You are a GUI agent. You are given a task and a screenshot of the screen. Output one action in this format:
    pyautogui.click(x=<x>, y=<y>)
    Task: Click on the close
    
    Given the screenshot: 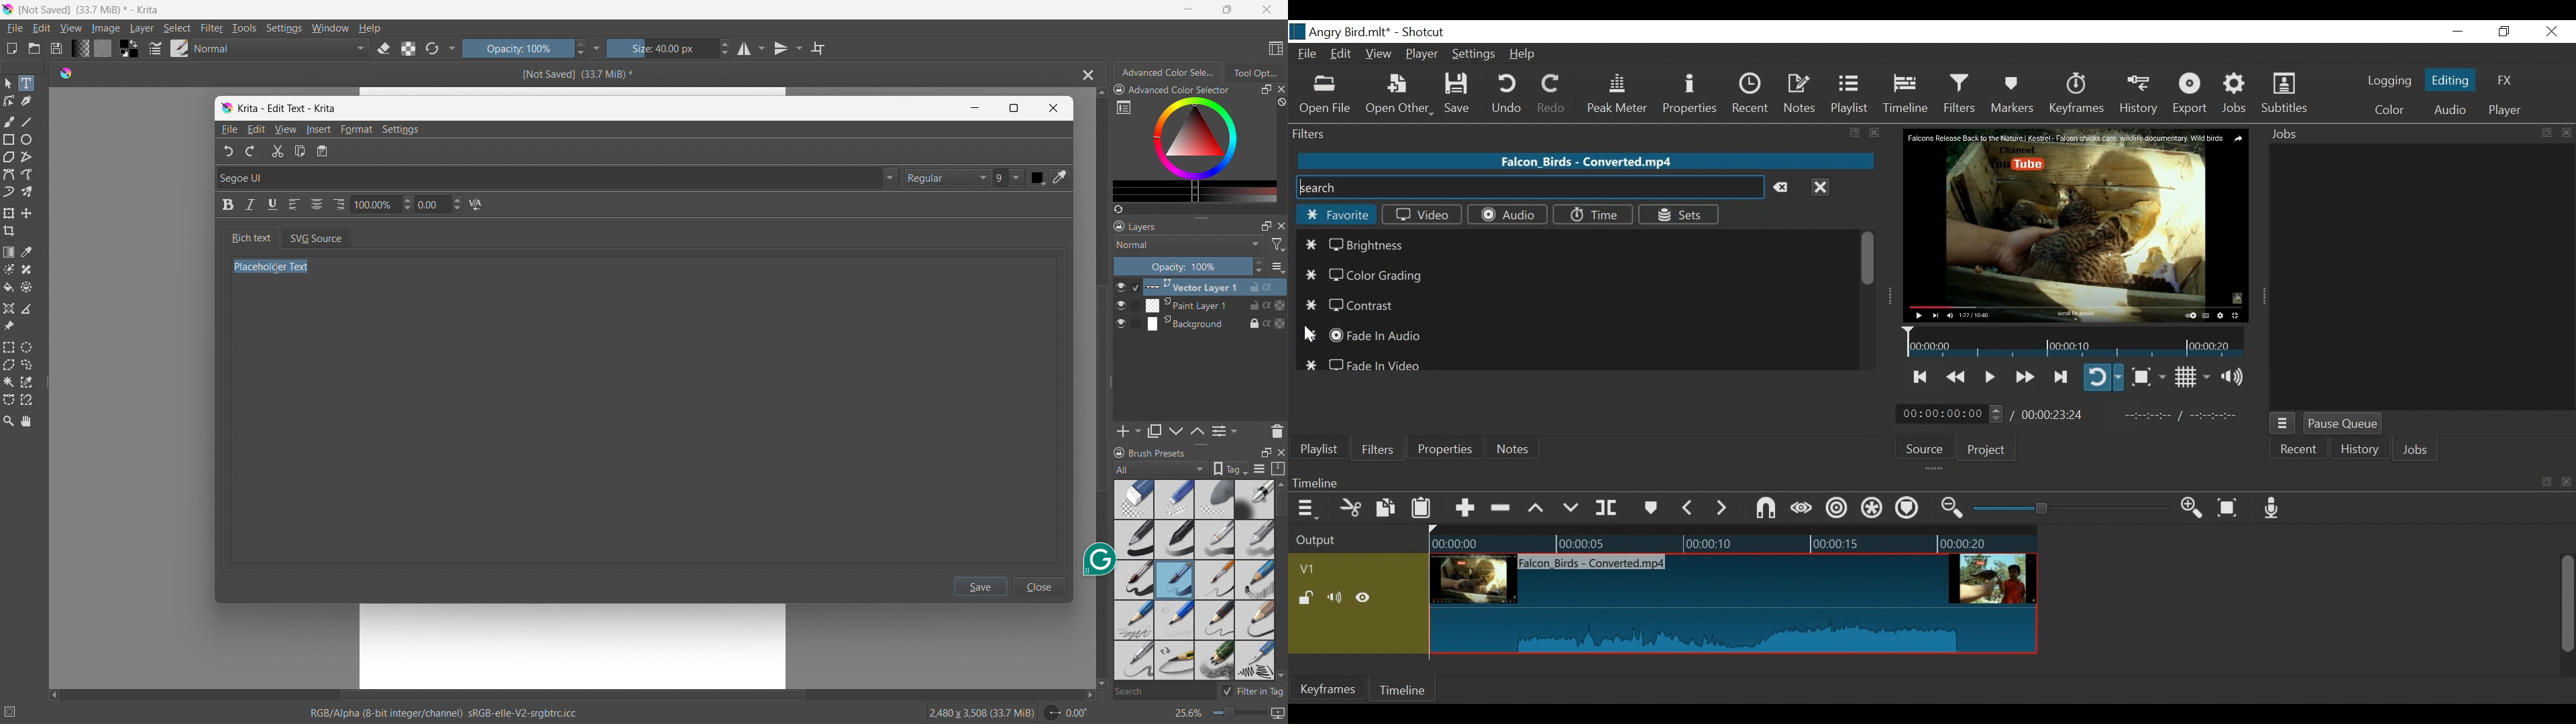 What is the action you would take?
    pyautogui.click(x=2568, y=483)
    